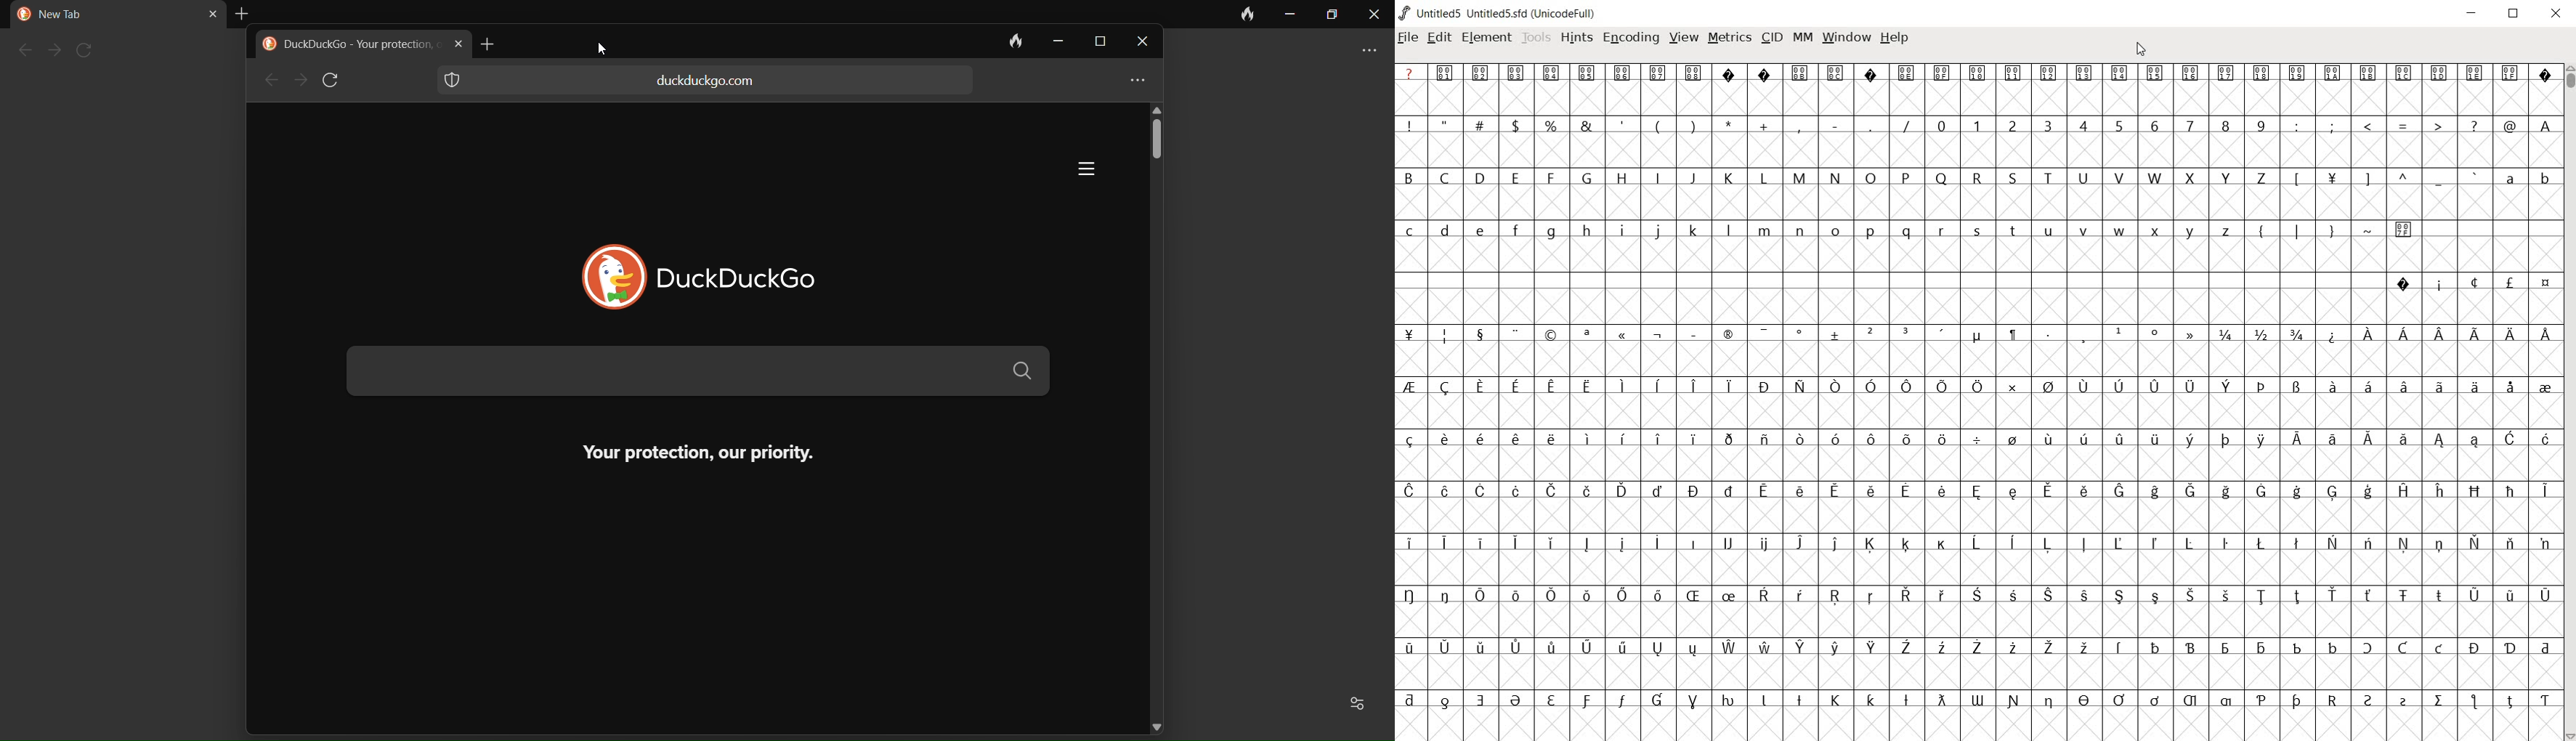 Image resolution: width=2576 pixels, height=756 pixels. I want to click on Symbol, so click(1478, 594).